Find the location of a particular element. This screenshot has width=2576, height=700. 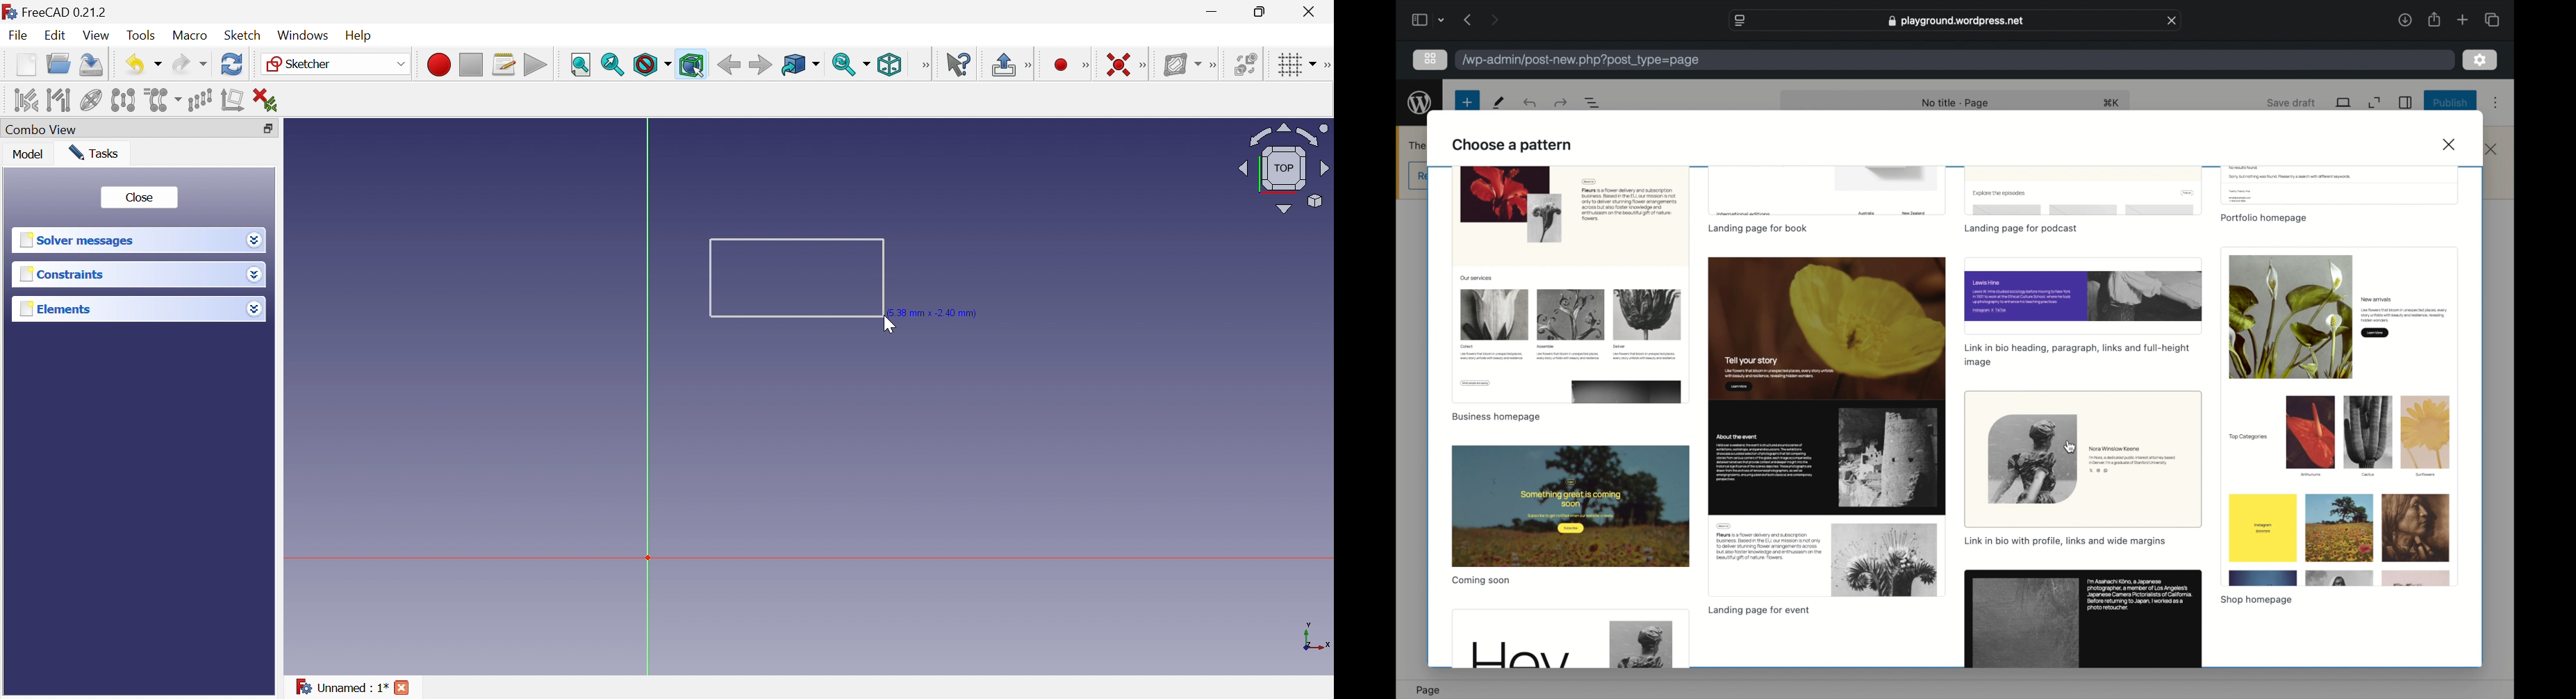

Solver messages is located at coordinates (76, 239).